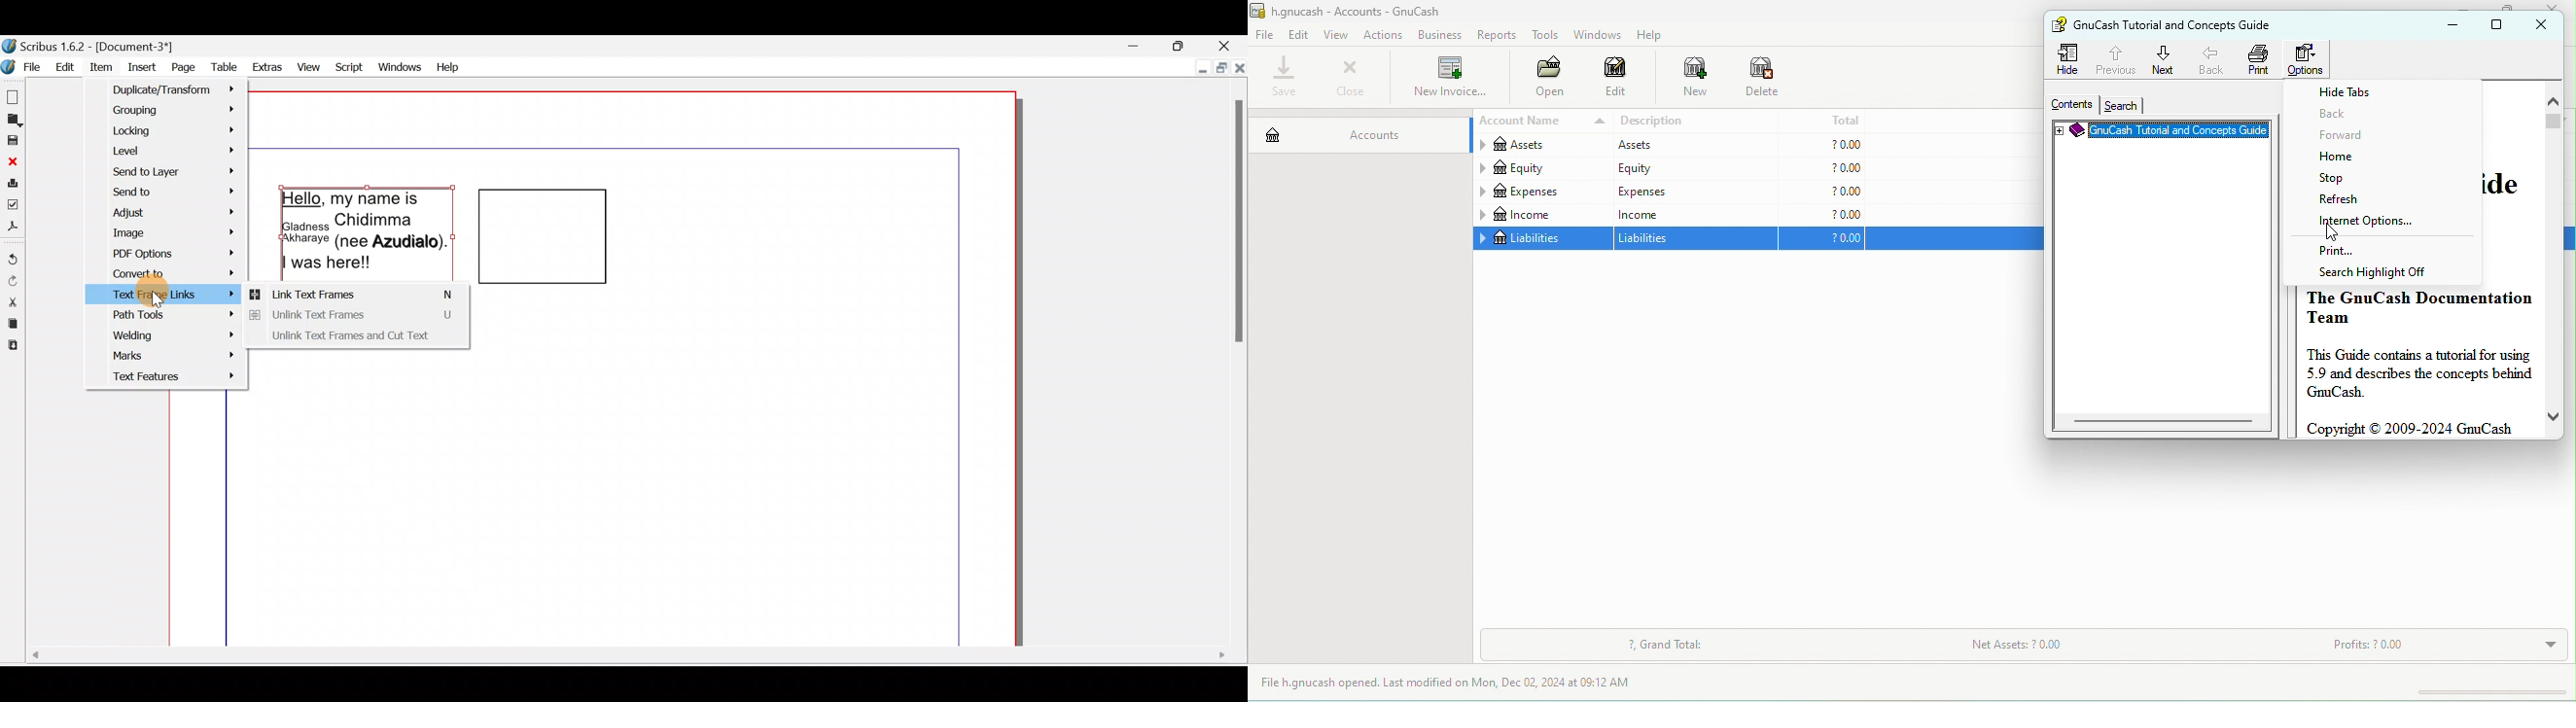 The width and height of the screenshot is (2576, 728). Describe the element at coordinates (166, 355) in the screenshot. I see `Marks` at that location.